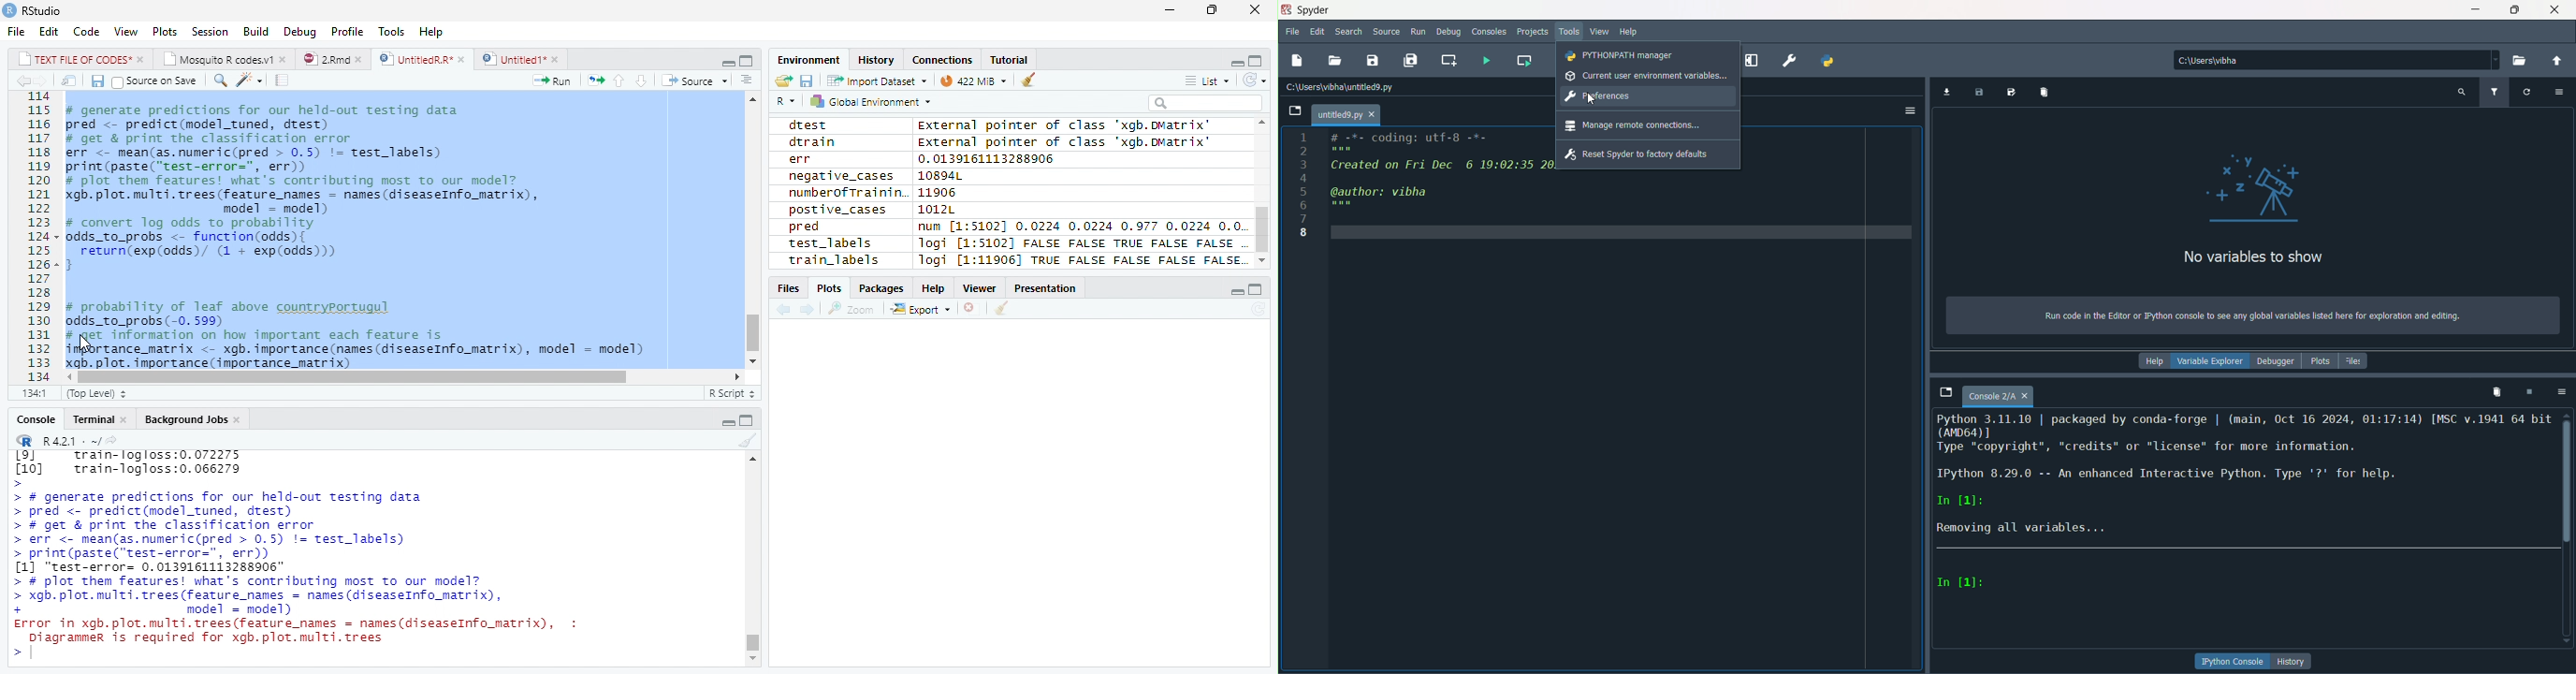 This screenshot has width=2576, height=700. I want to click on file name, so click(1999, 397).